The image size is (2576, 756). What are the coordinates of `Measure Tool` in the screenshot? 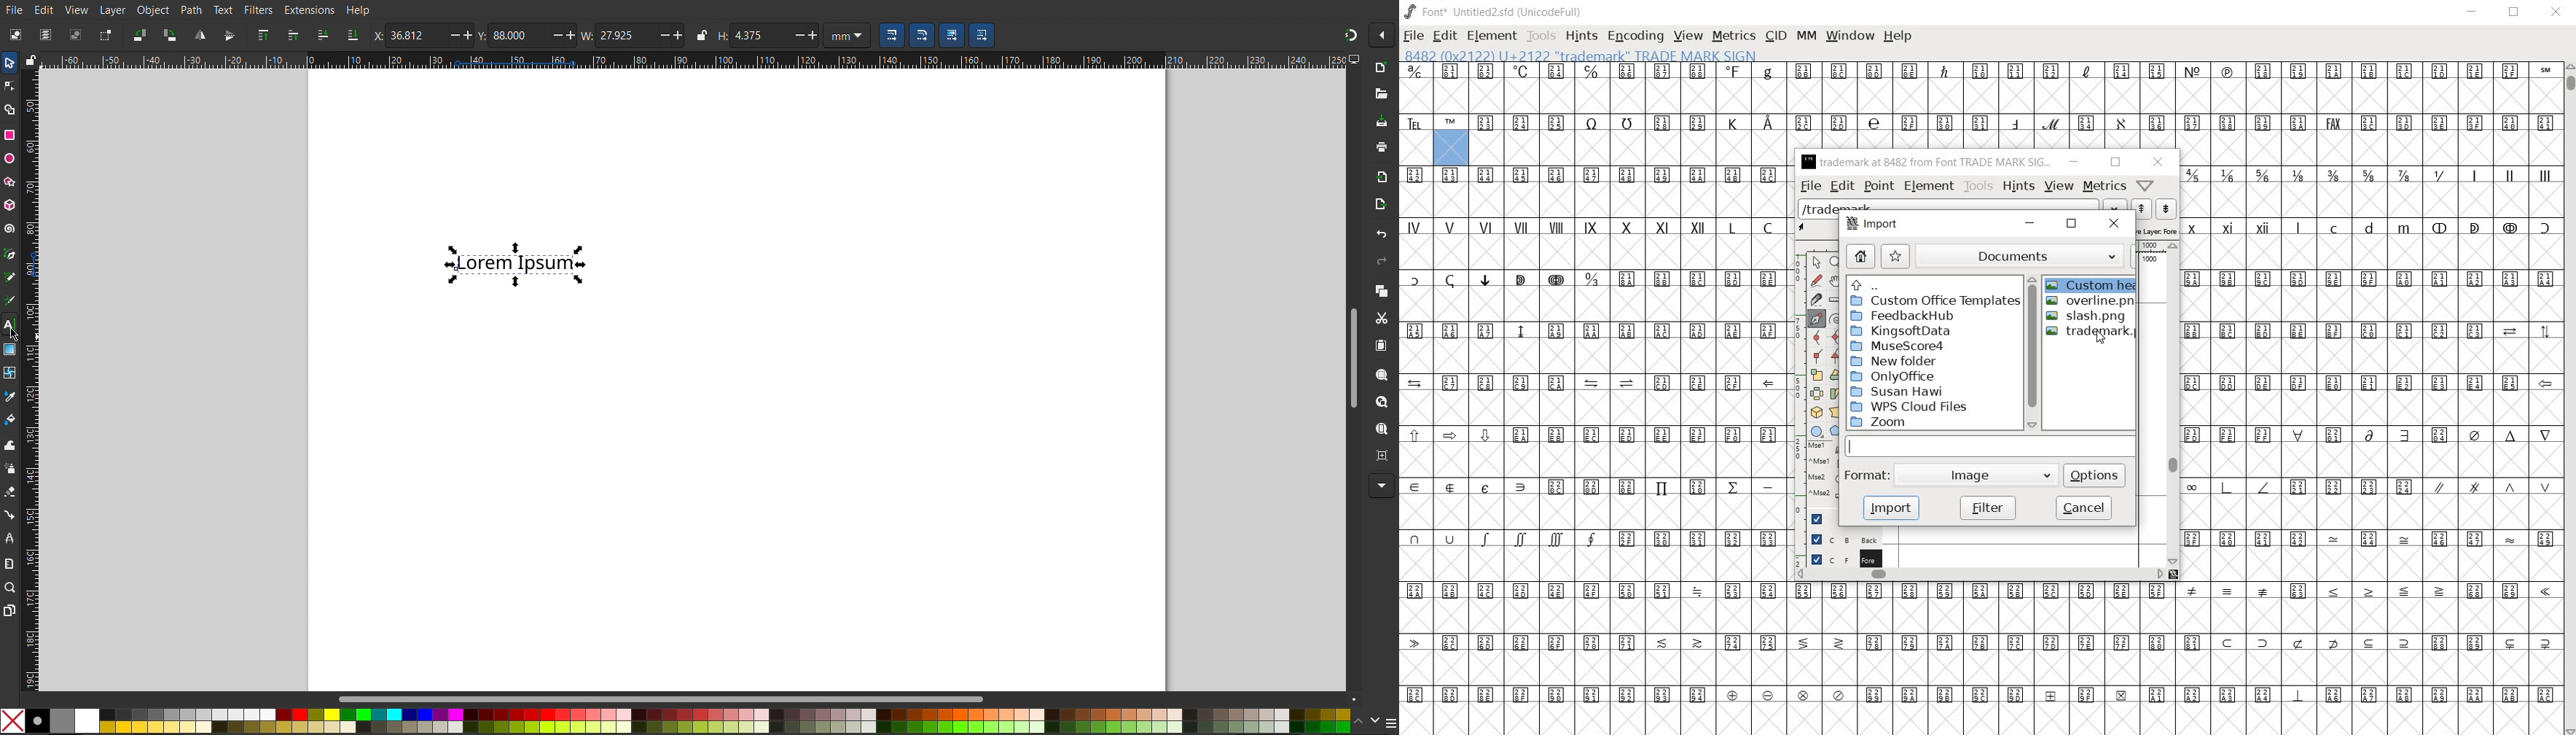 It's located at (10, 563).